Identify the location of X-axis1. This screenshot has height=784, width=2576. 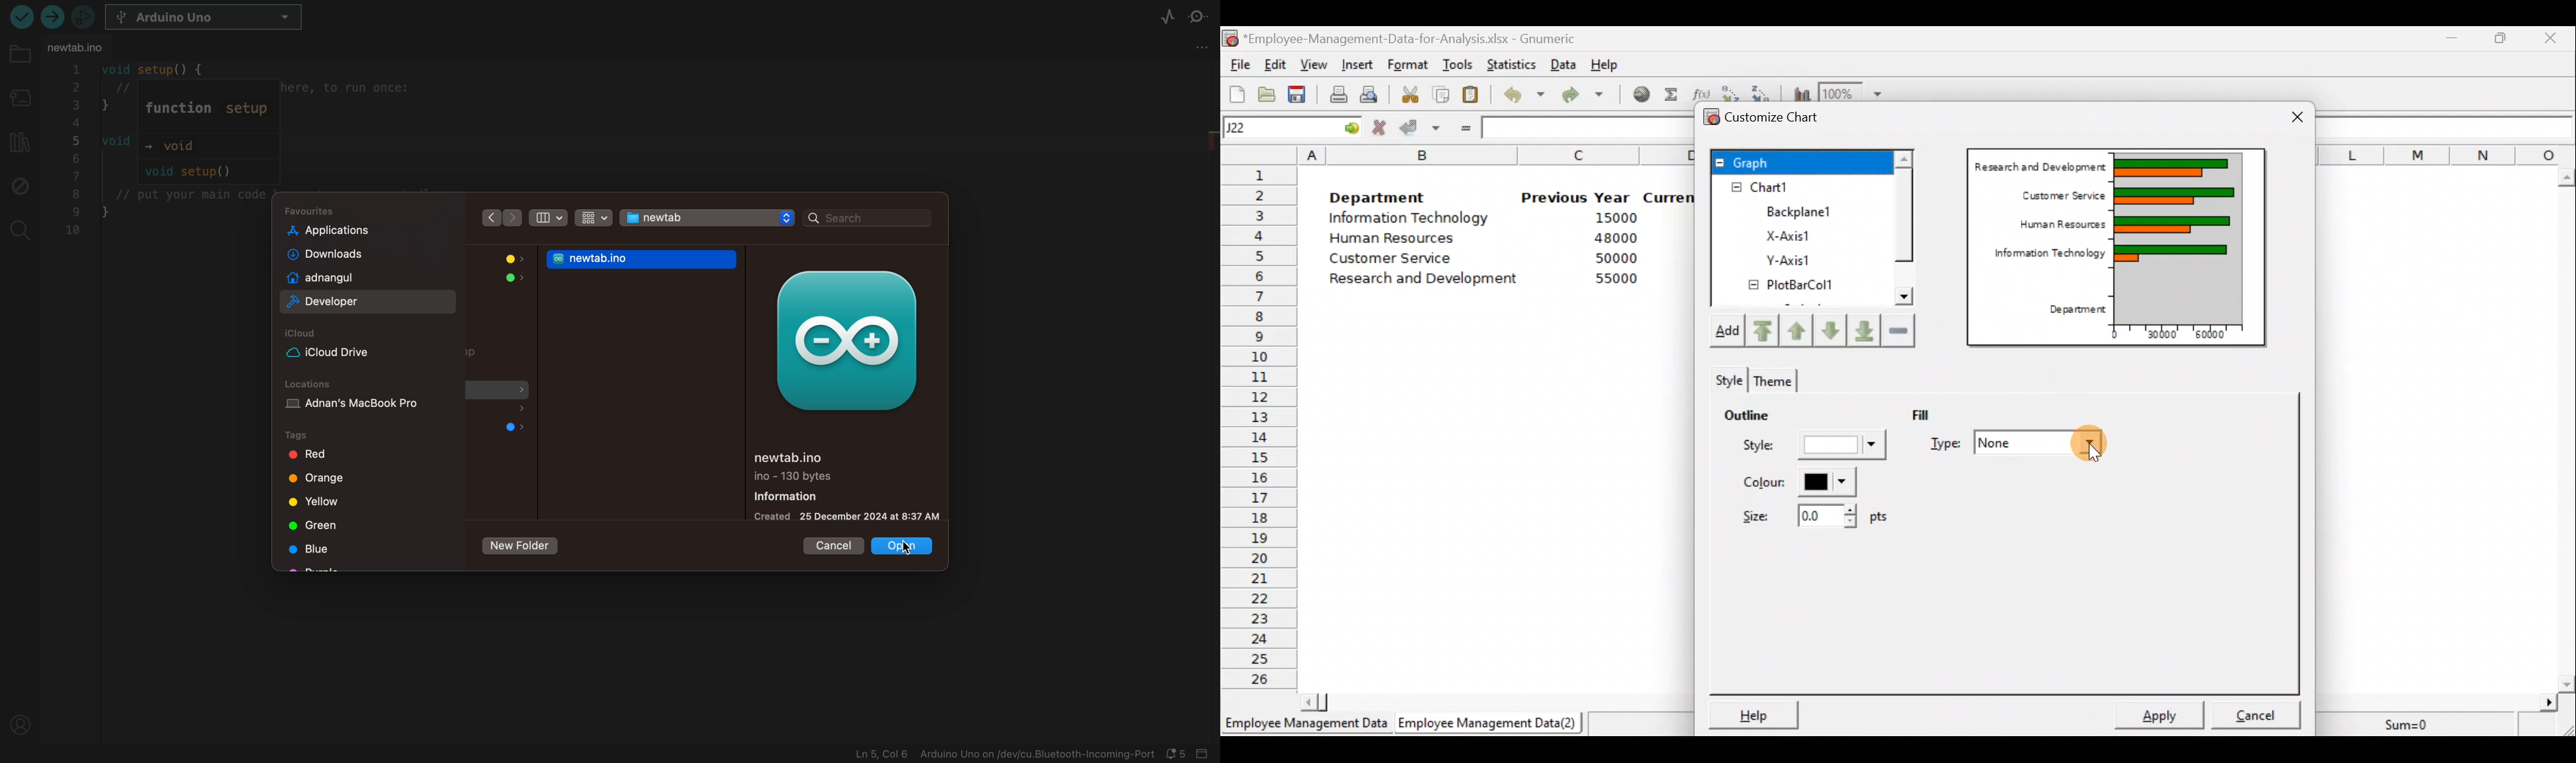
(1798, 234).